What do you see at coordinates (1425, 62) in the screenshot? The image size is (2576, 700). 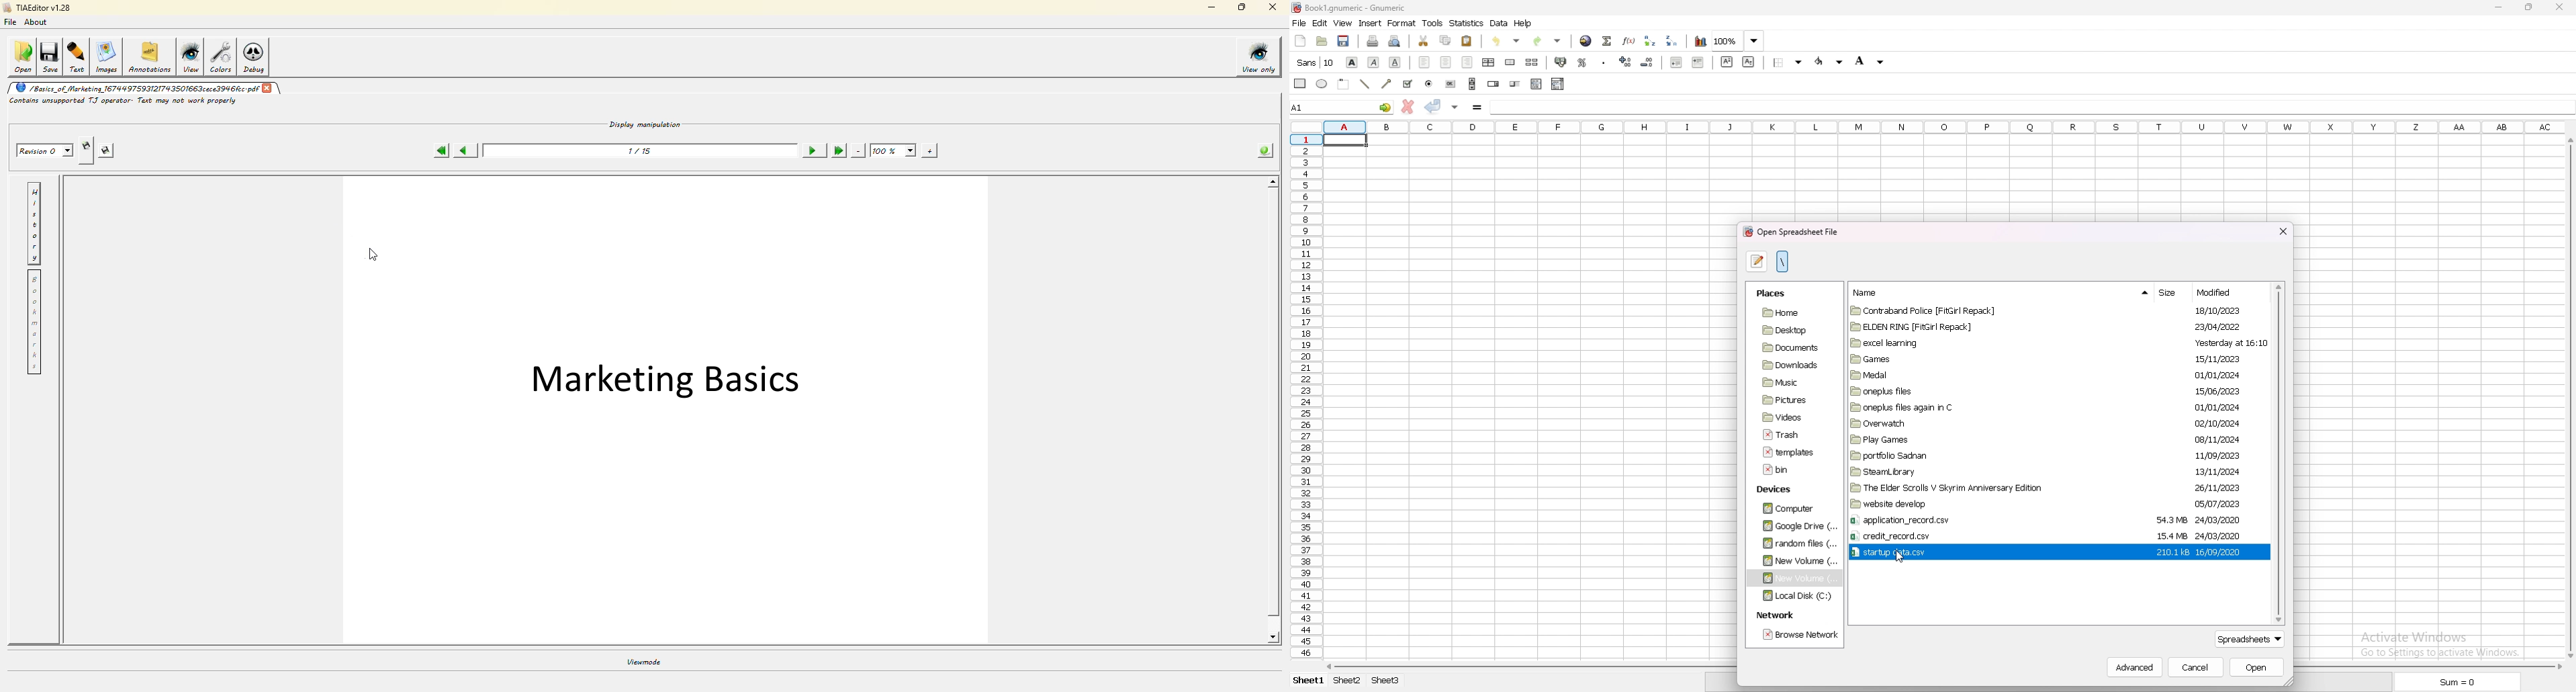 I see `left align` at bounding box center [1425, 62].